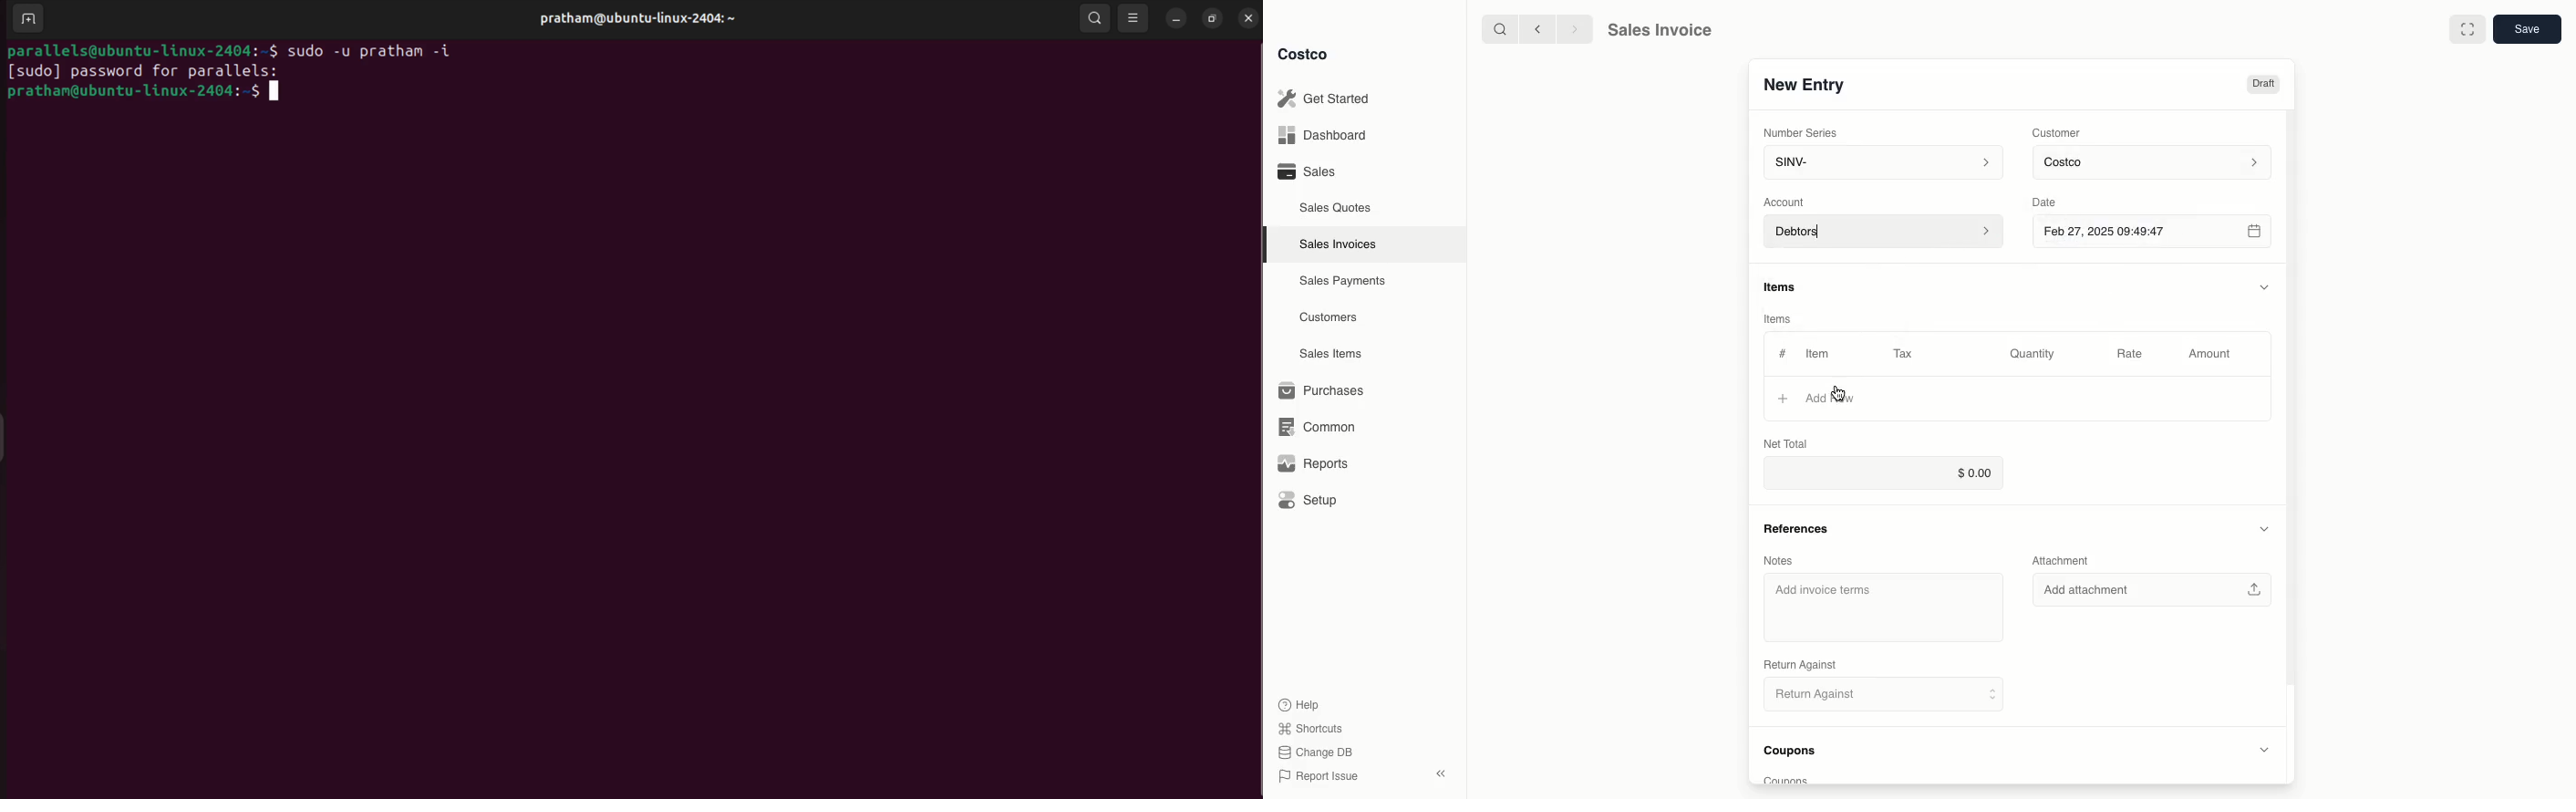  Describe the element at coordinates (2059, 200) in the screenshot. I see `Date` at that location.